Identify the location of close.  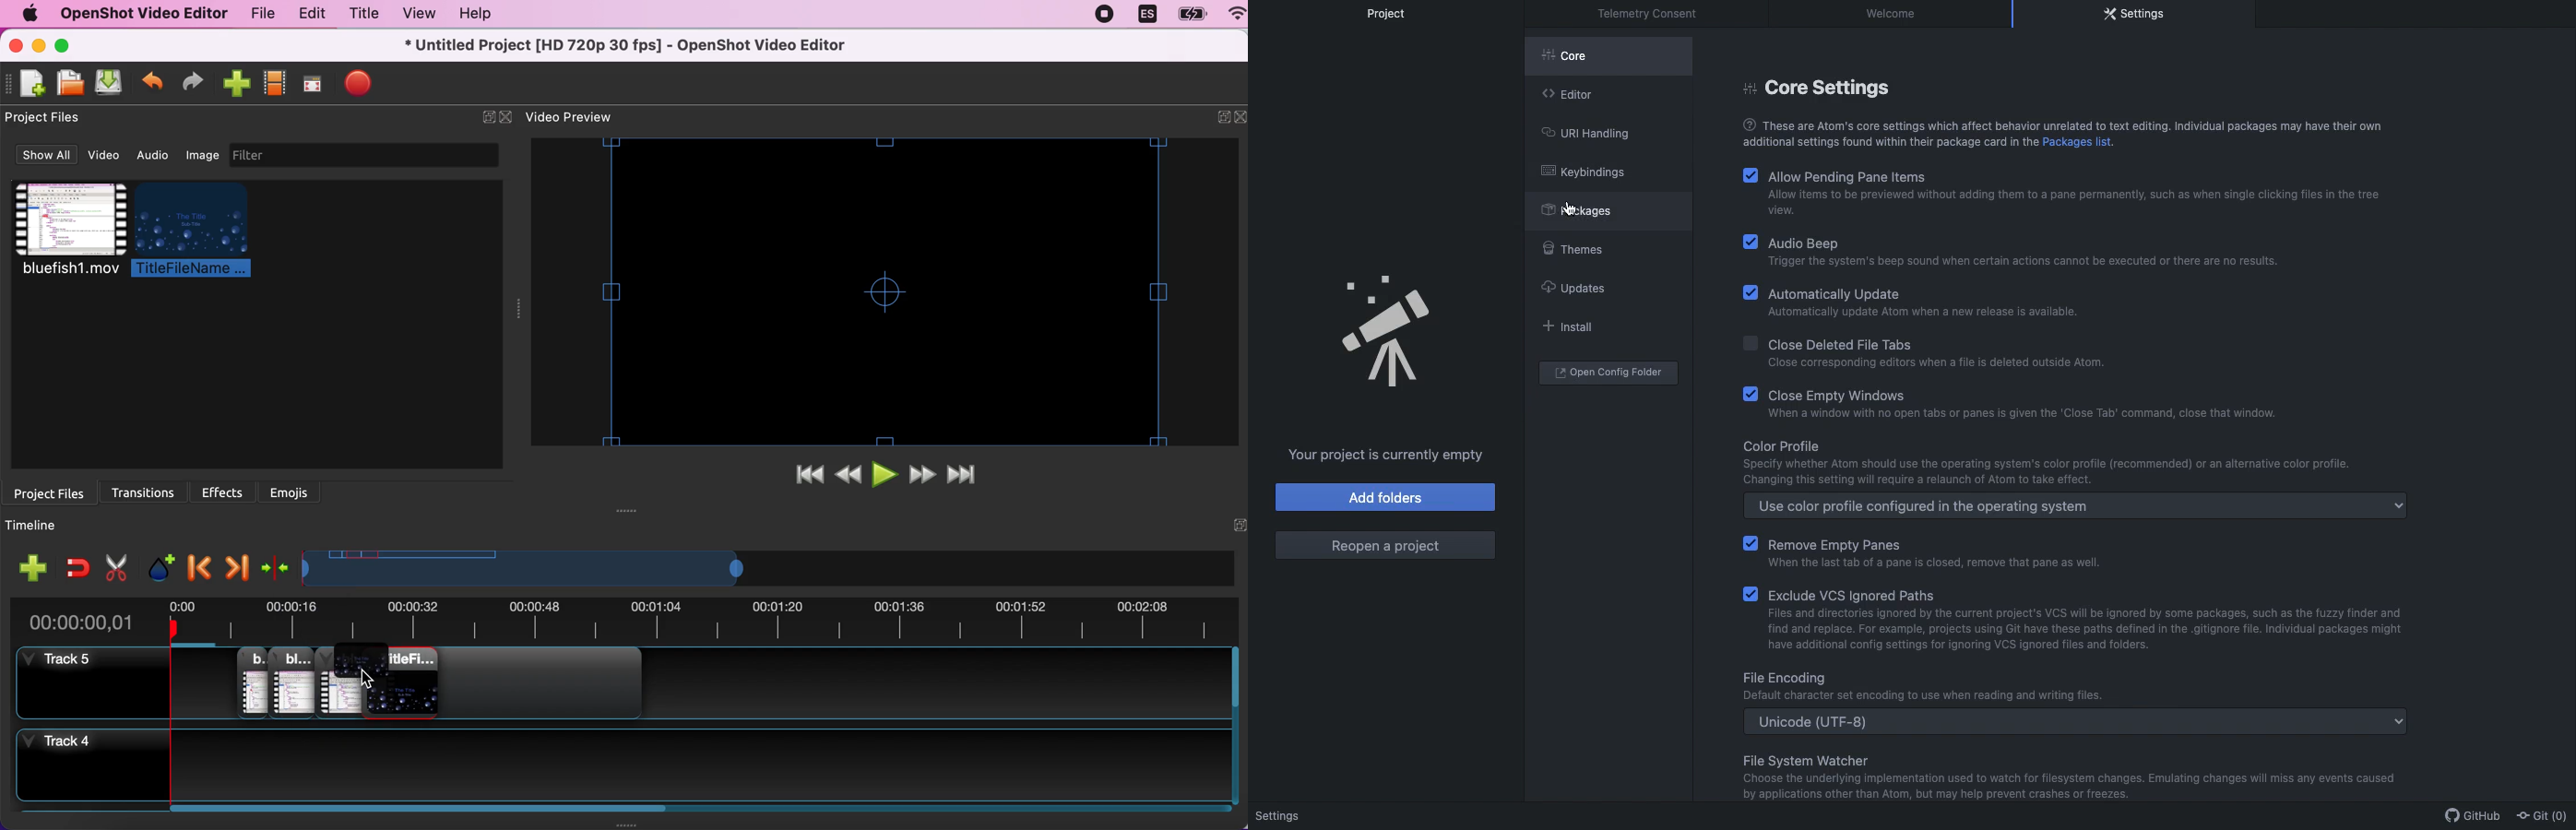
(17, 46).